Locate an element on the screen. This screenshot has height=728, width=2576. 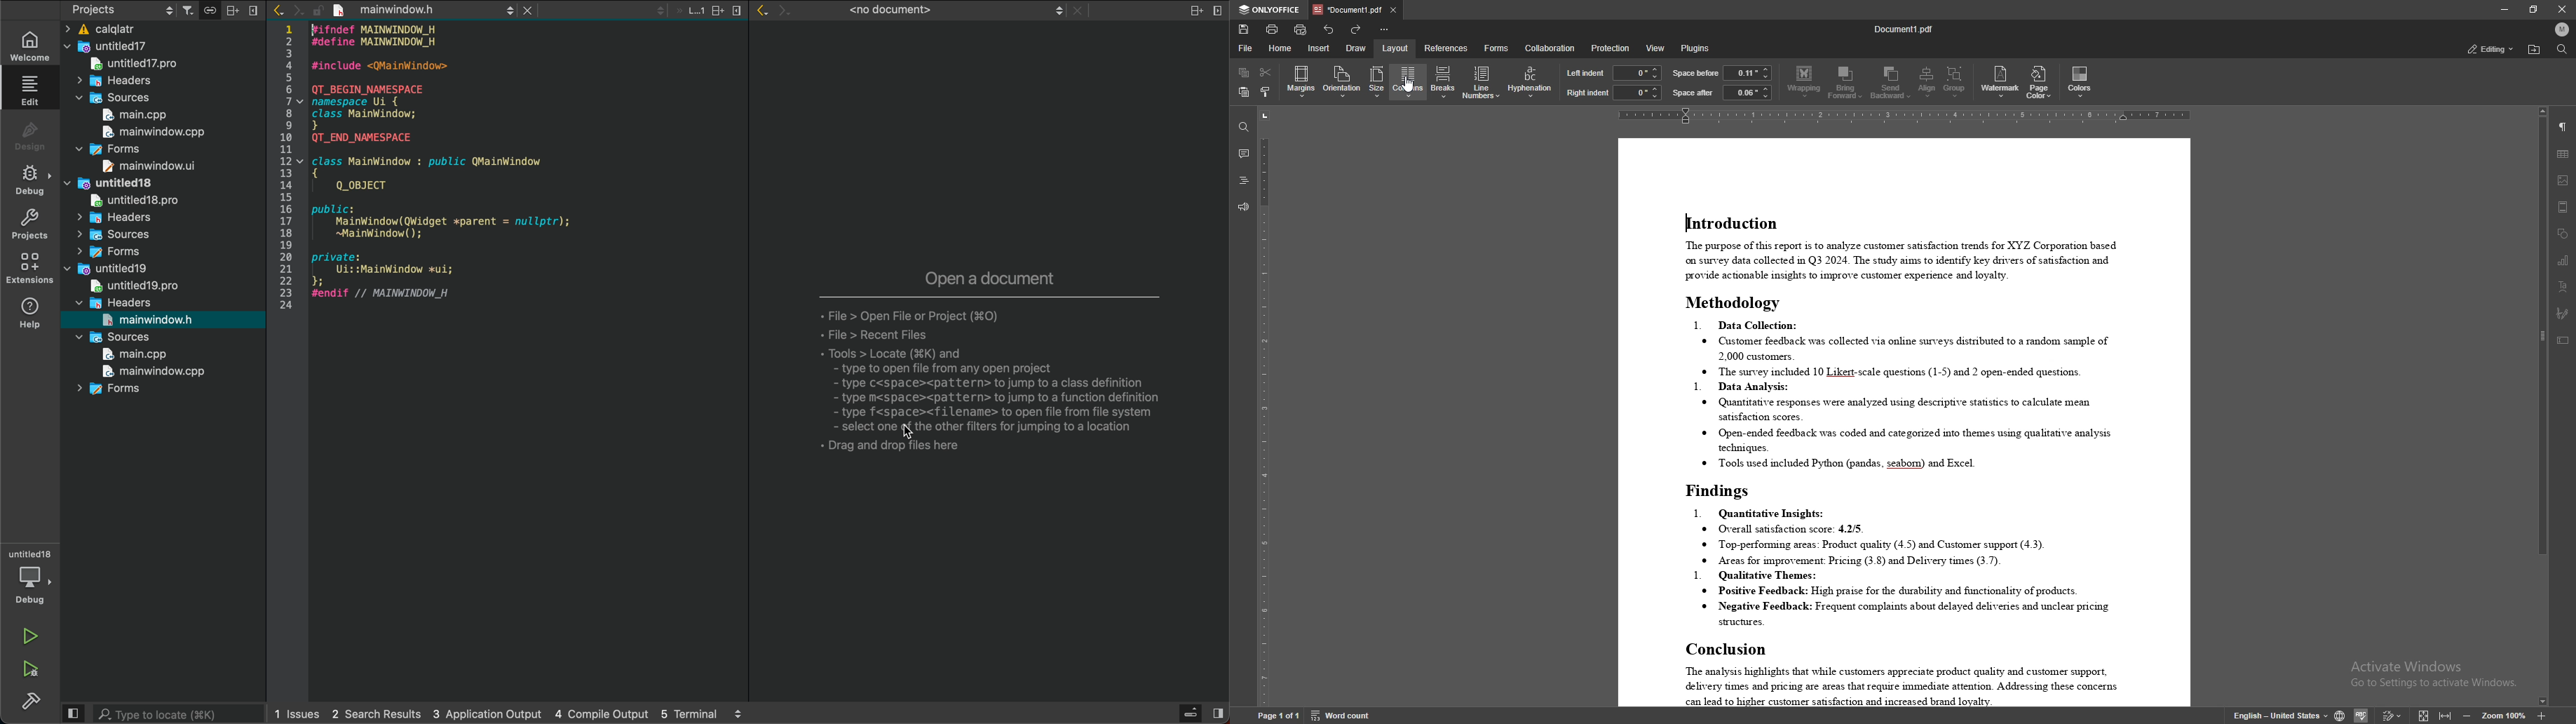
sources is located at coordinates (116, 336).